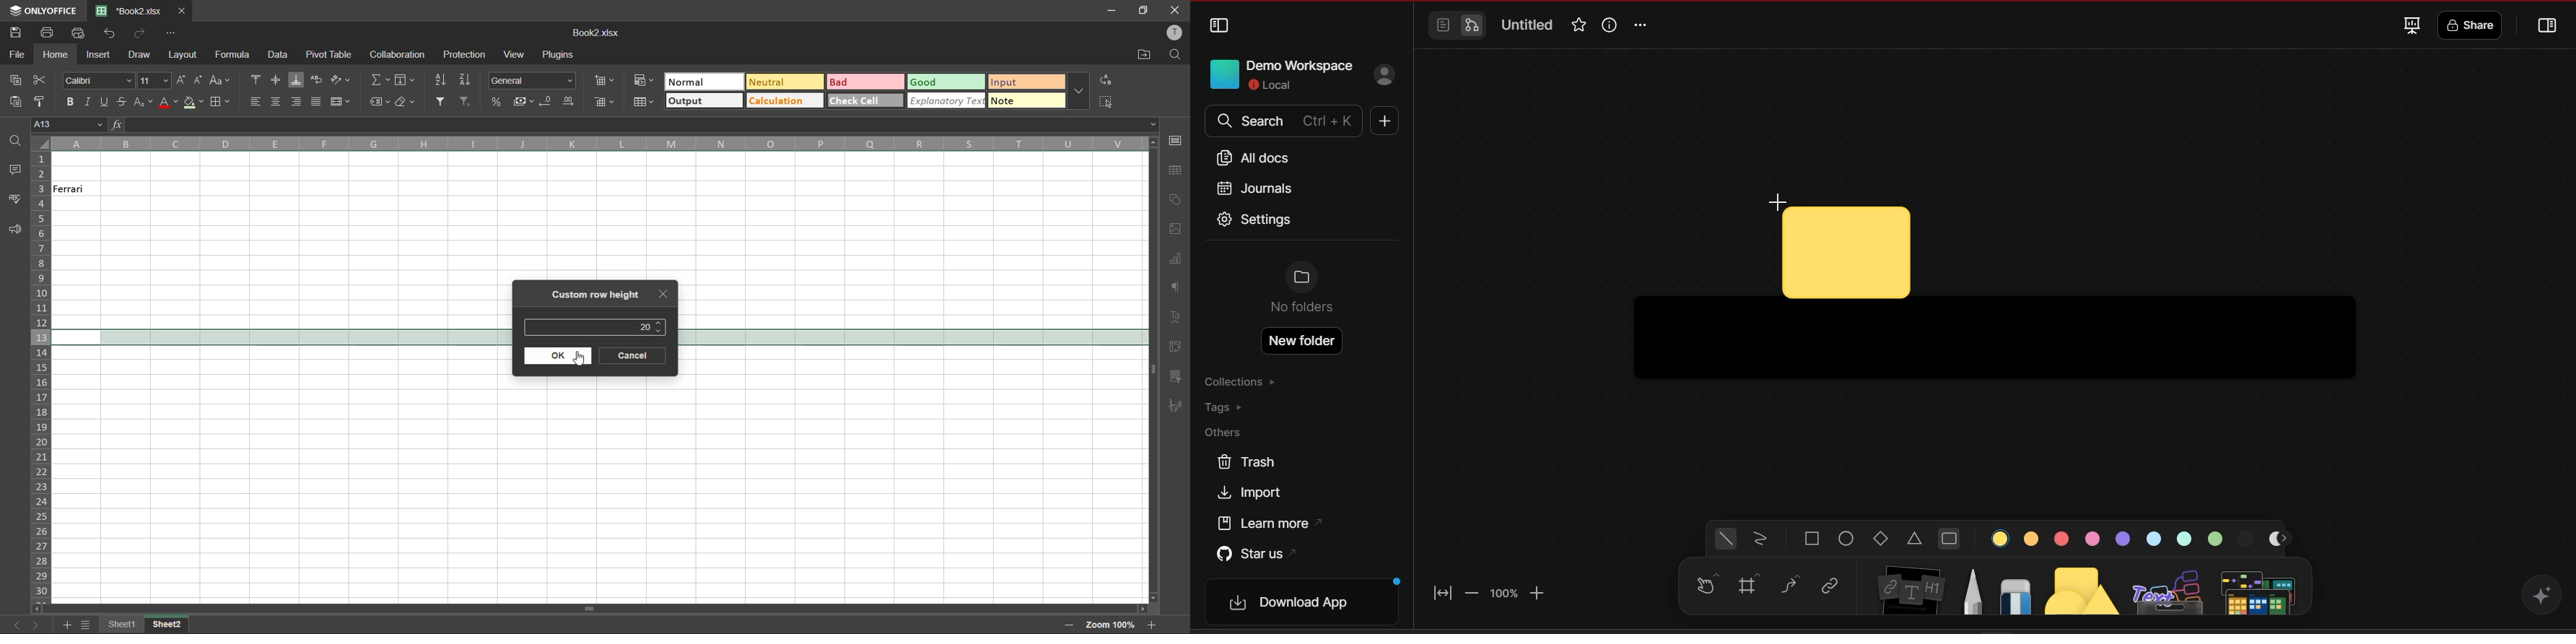 Image resolution: width=2576 pixels, height=644 pixels. I want to click on selected row, so click(912, 337).